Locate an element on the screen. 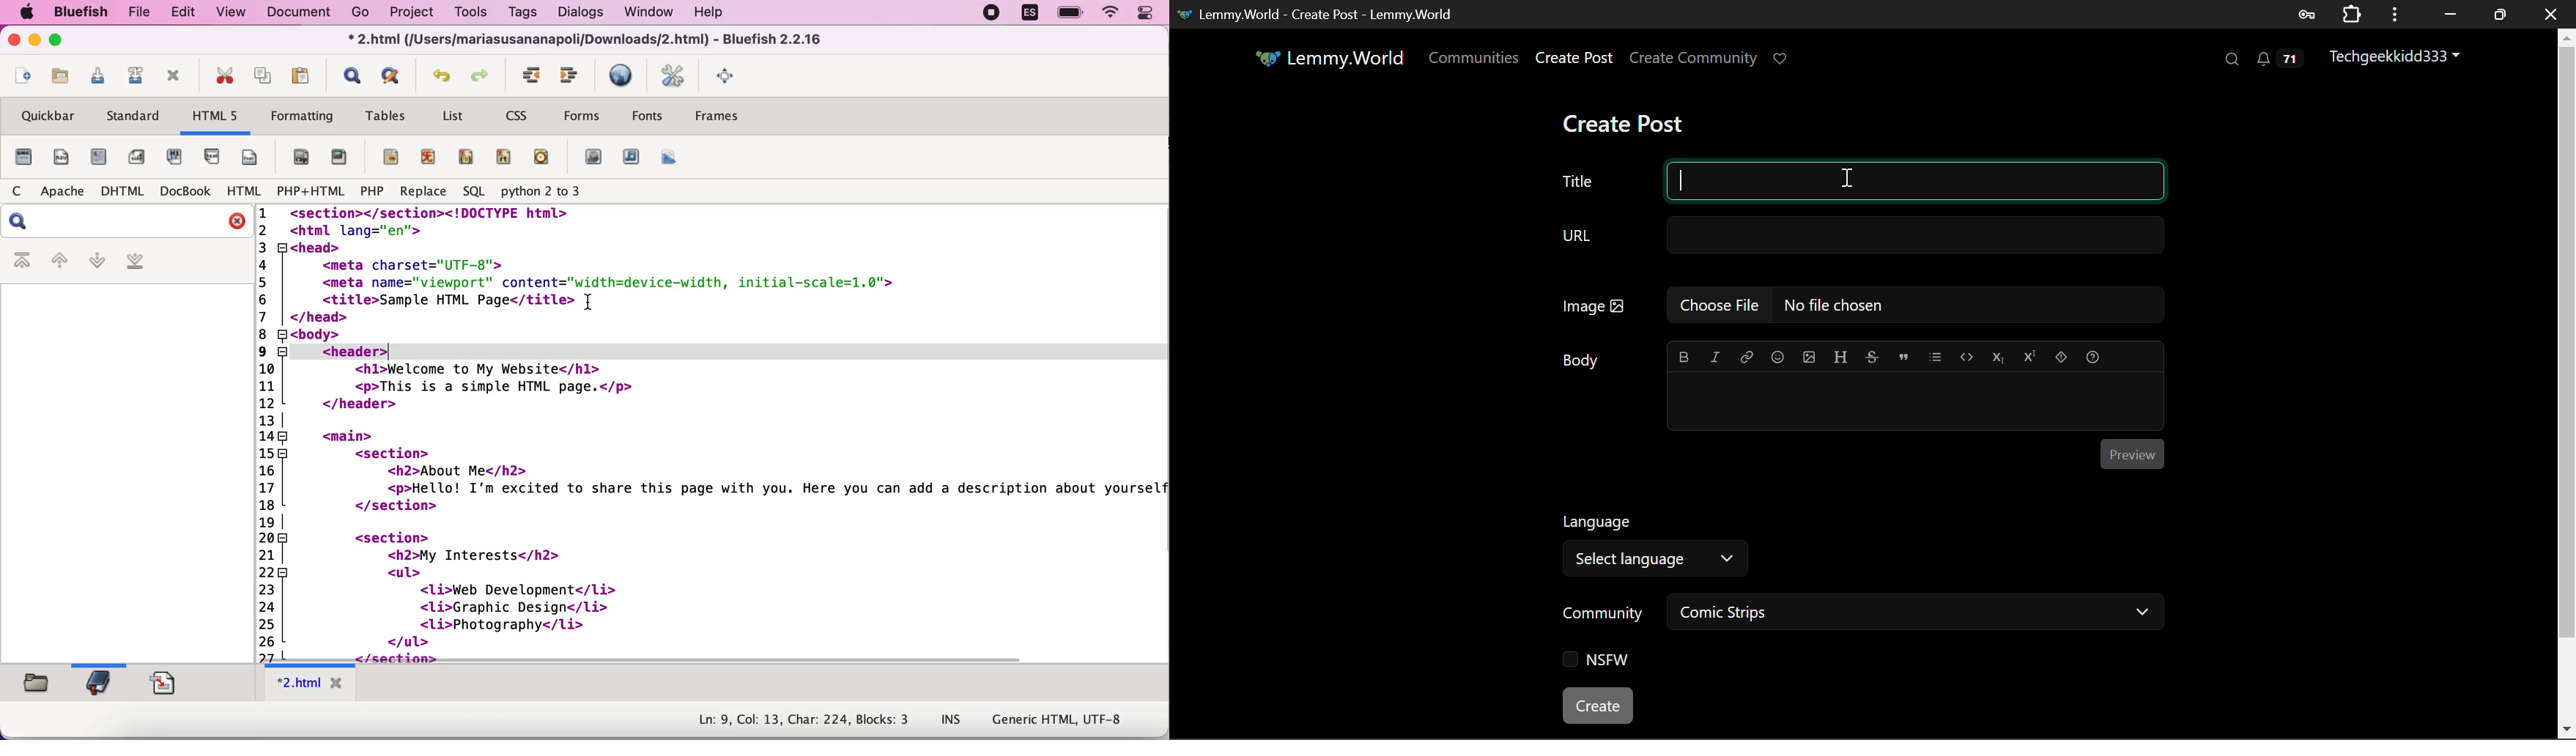  HTML code for a webpage about a person describing their interests in a list format. Their hobbies include web development, graphic design, and photography. is located at coordinates (713, 428).